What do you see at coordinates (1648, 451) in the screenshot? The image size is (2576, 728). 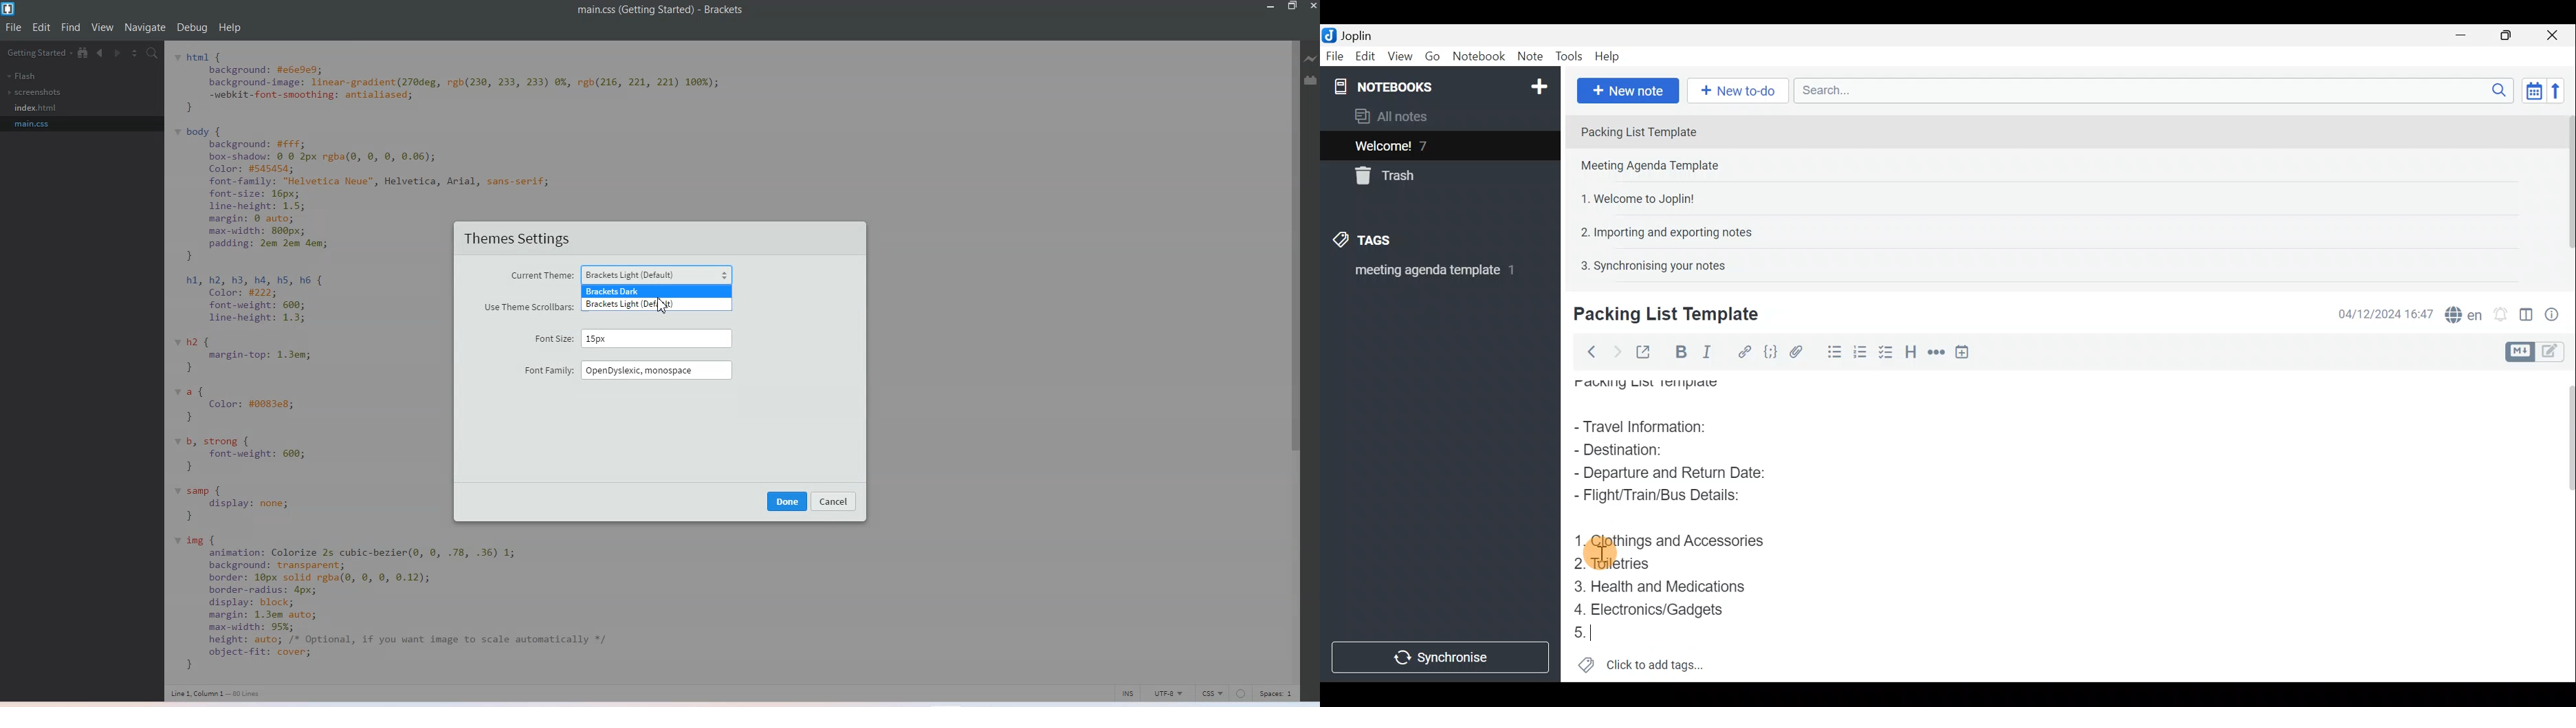 I see `Destination:` at bounding box center [1648, 451].